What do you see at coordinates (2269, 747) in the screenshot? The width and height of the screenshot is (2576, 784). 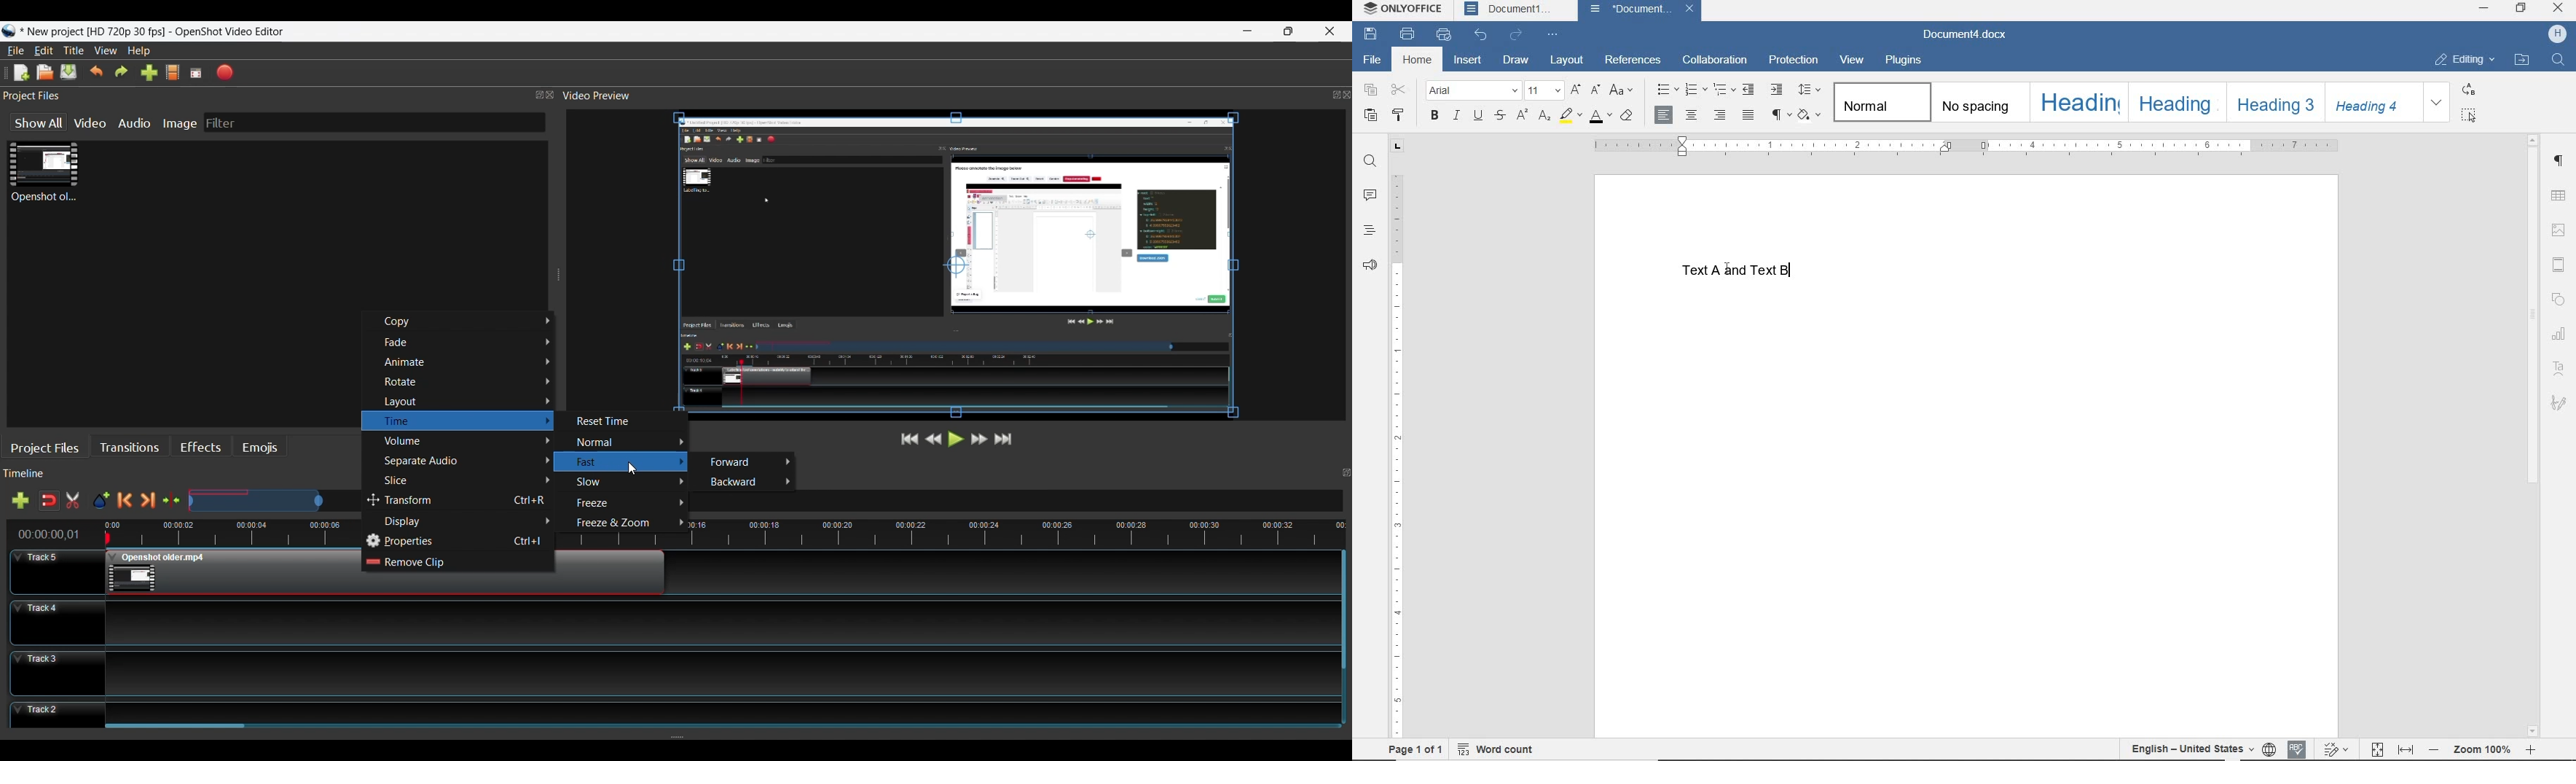 I see `SET DOCUMENT LANGUAGE` at bounding box center [2269, 747].